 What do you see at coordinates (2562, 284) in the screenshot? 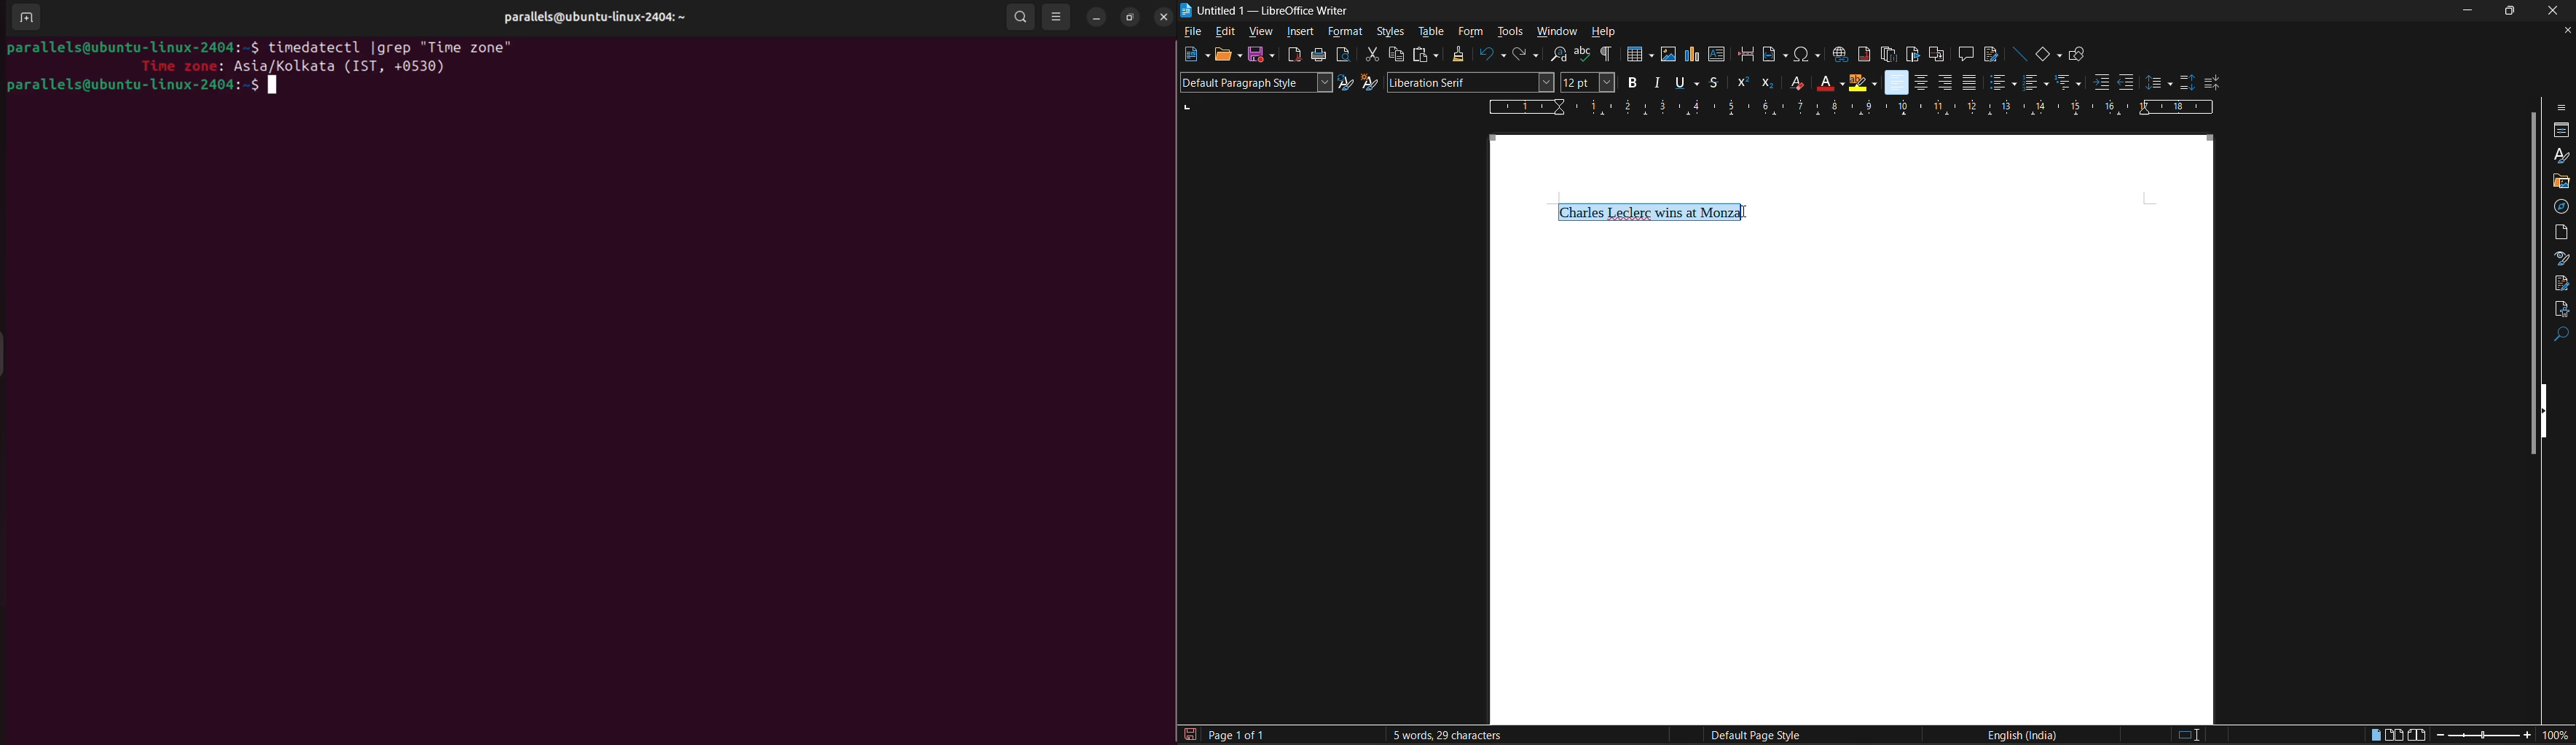
I see `manage changes` at bounding box center [2562, 284].